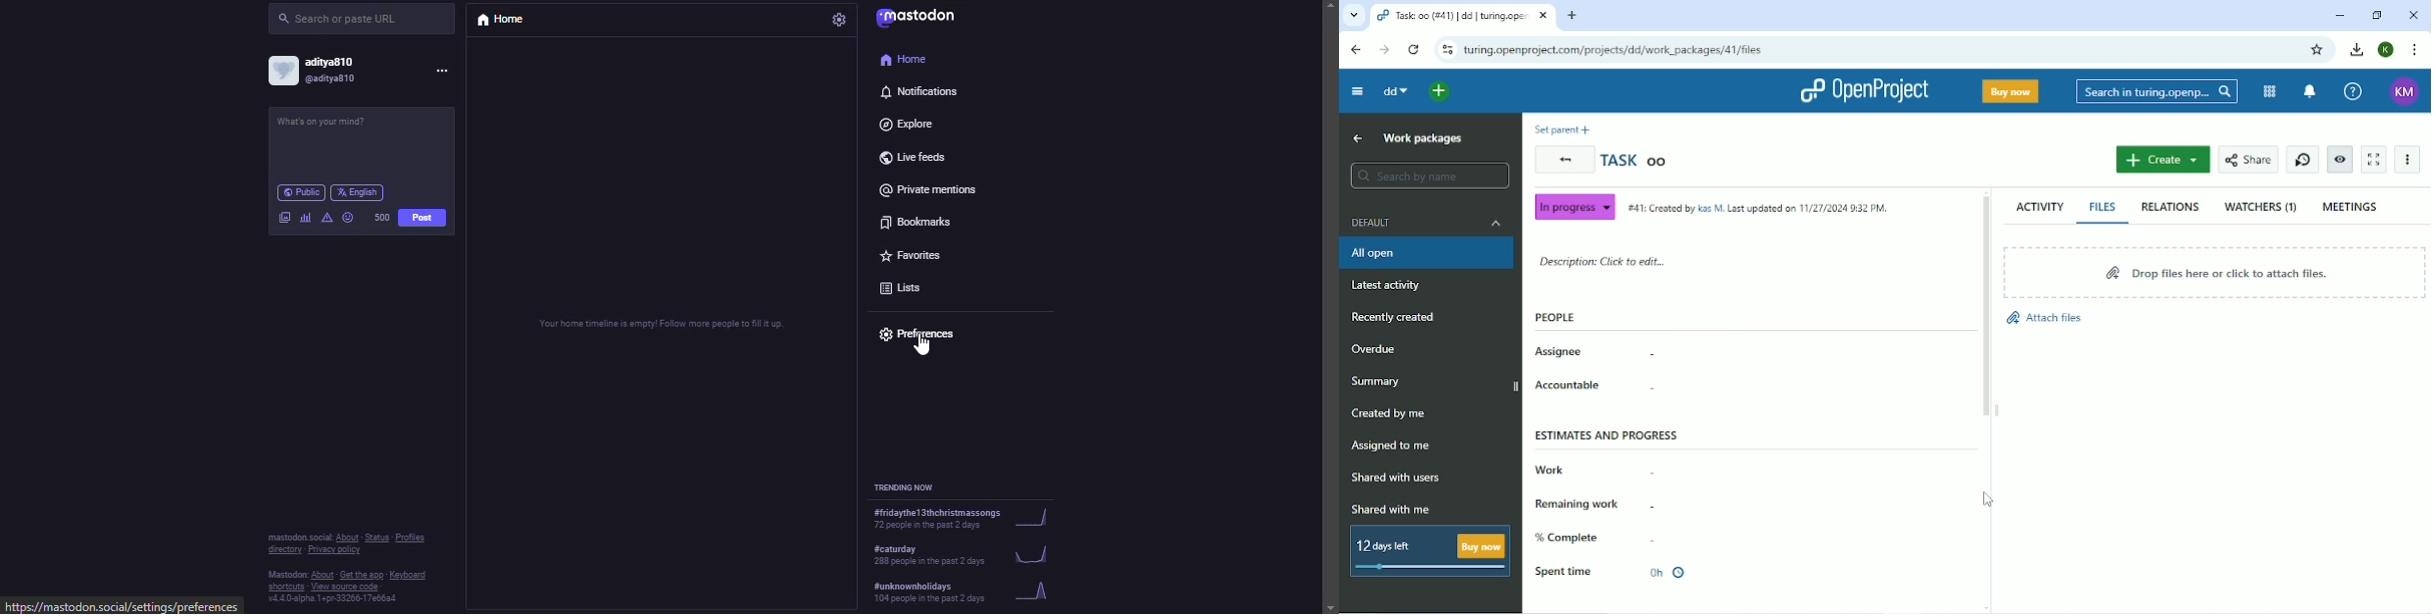  Describe the element at coordinates (1986, 310) in the screenshot. I see `Vertical scrollbar` at that location.